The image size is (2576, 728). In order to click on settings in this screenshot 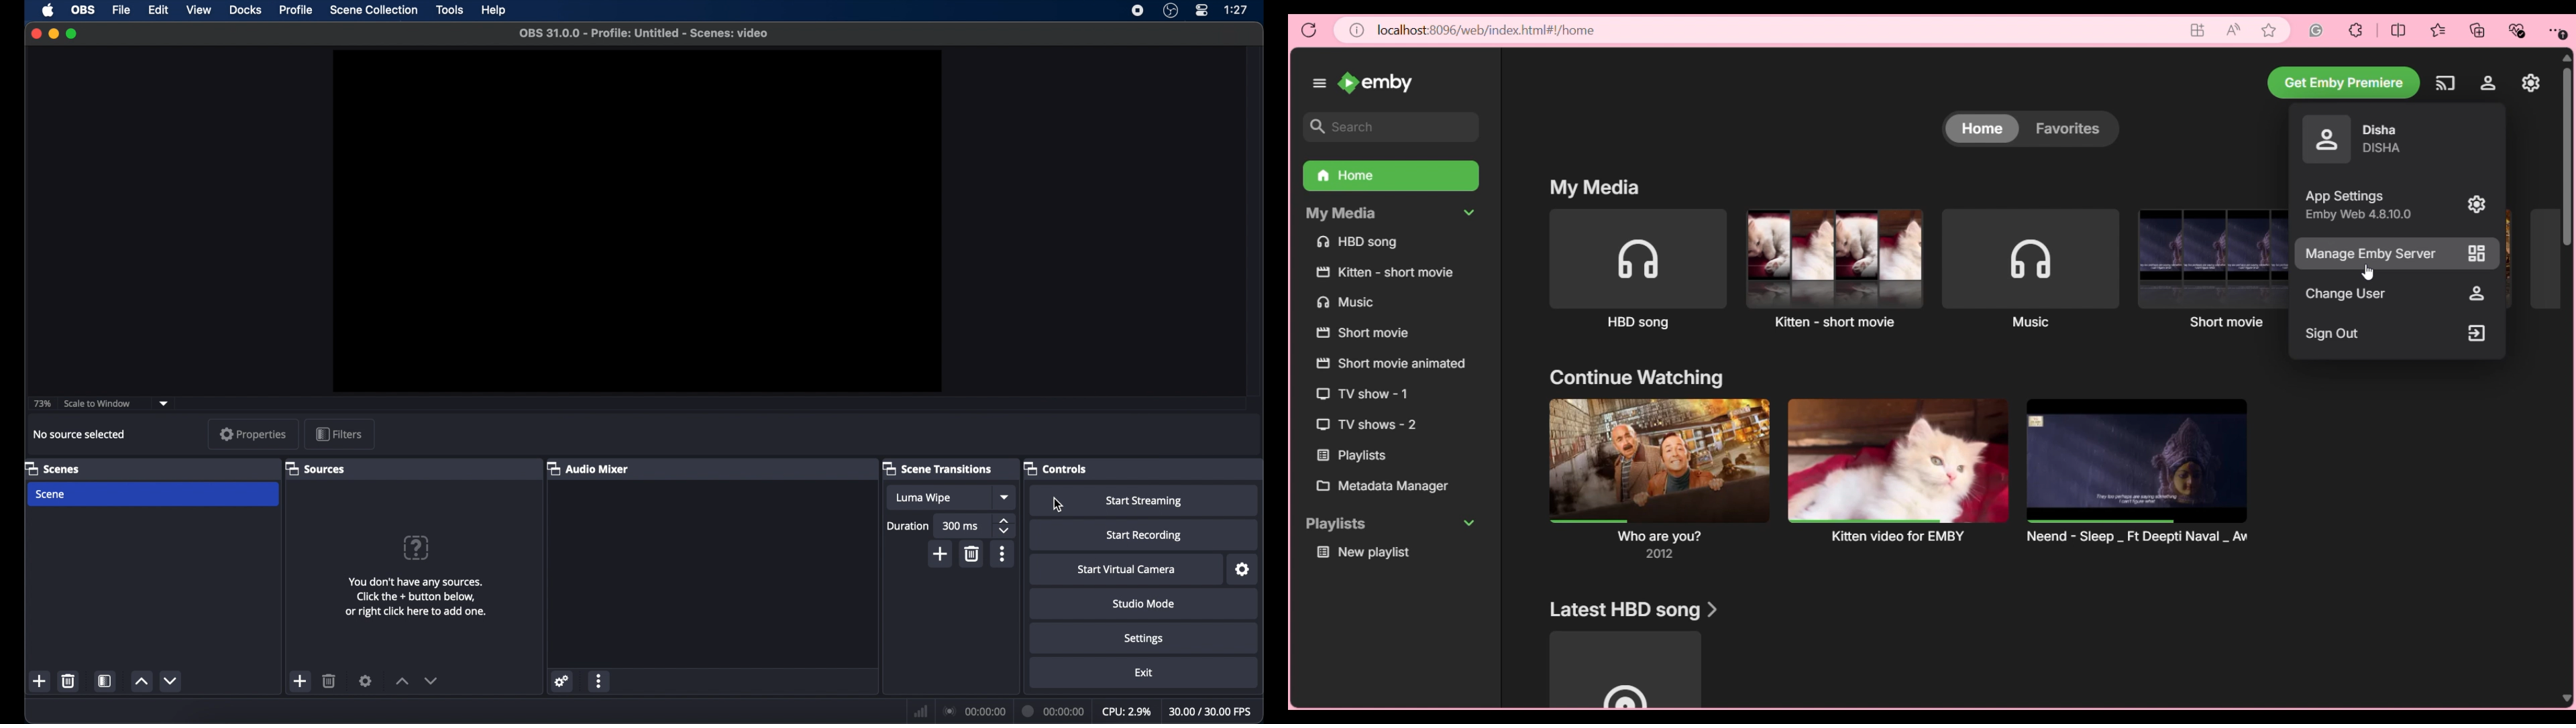, I will do `click(1242, 570)`.